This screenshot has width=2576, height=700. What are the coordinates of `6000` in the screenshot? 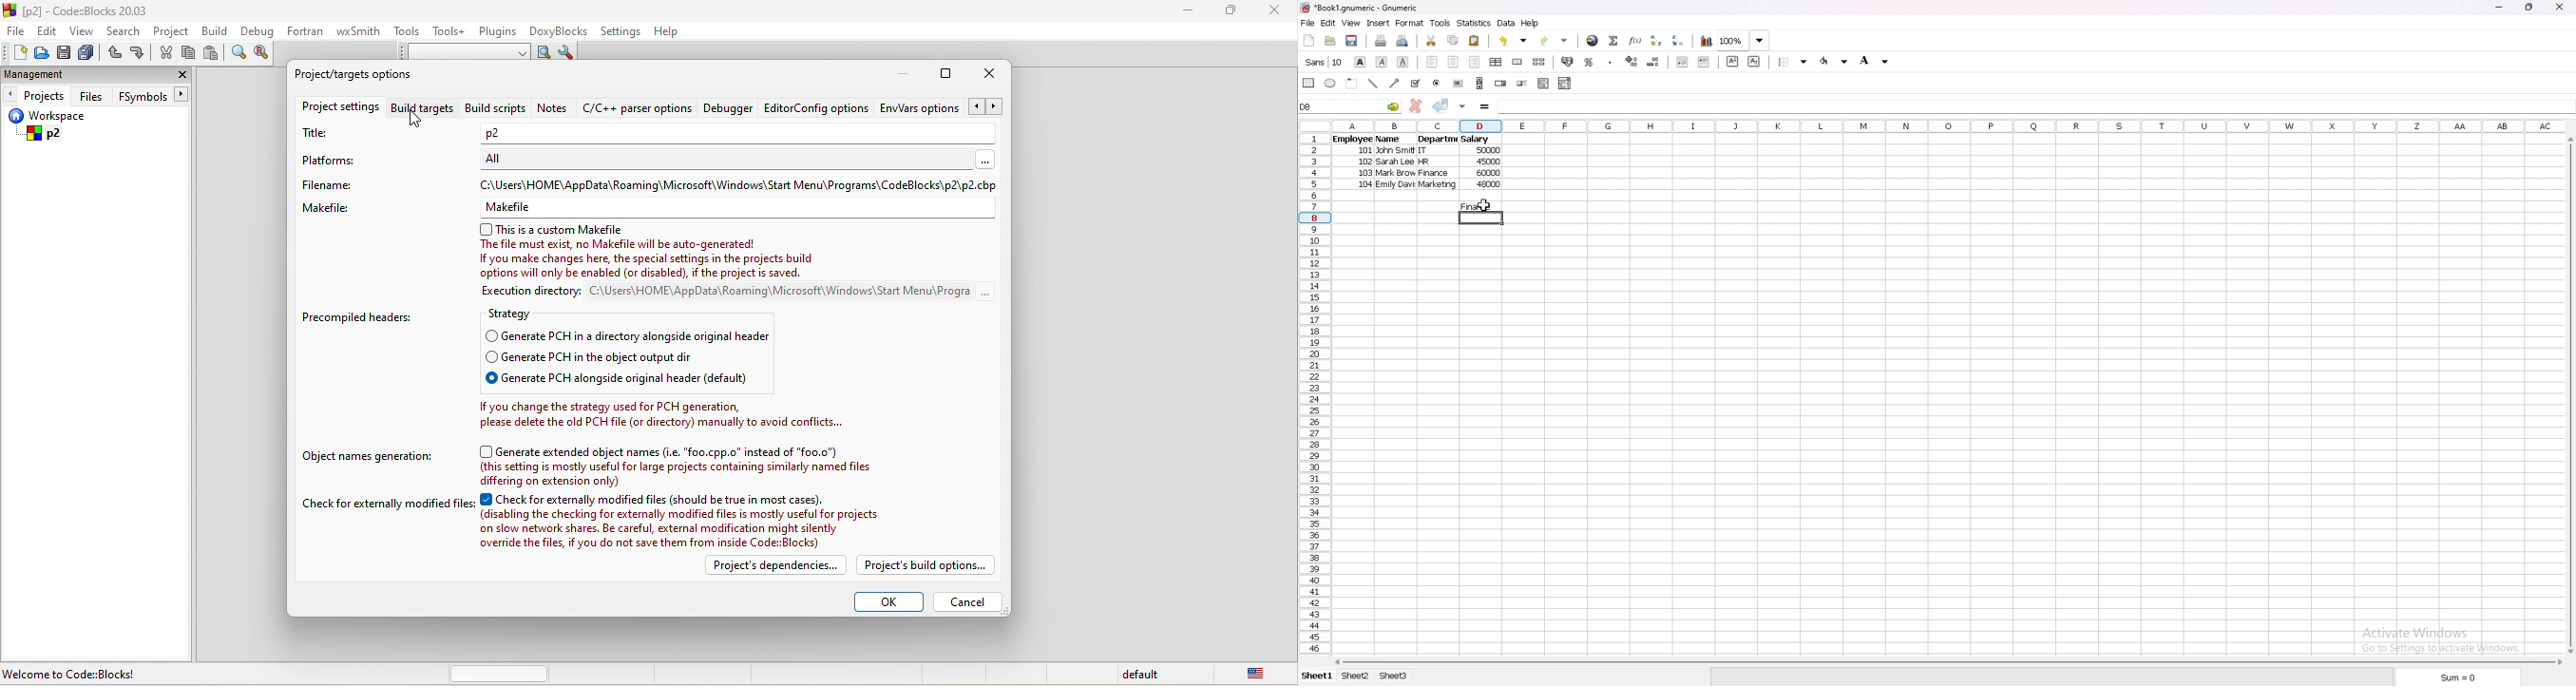 It's located at (1486, 174).